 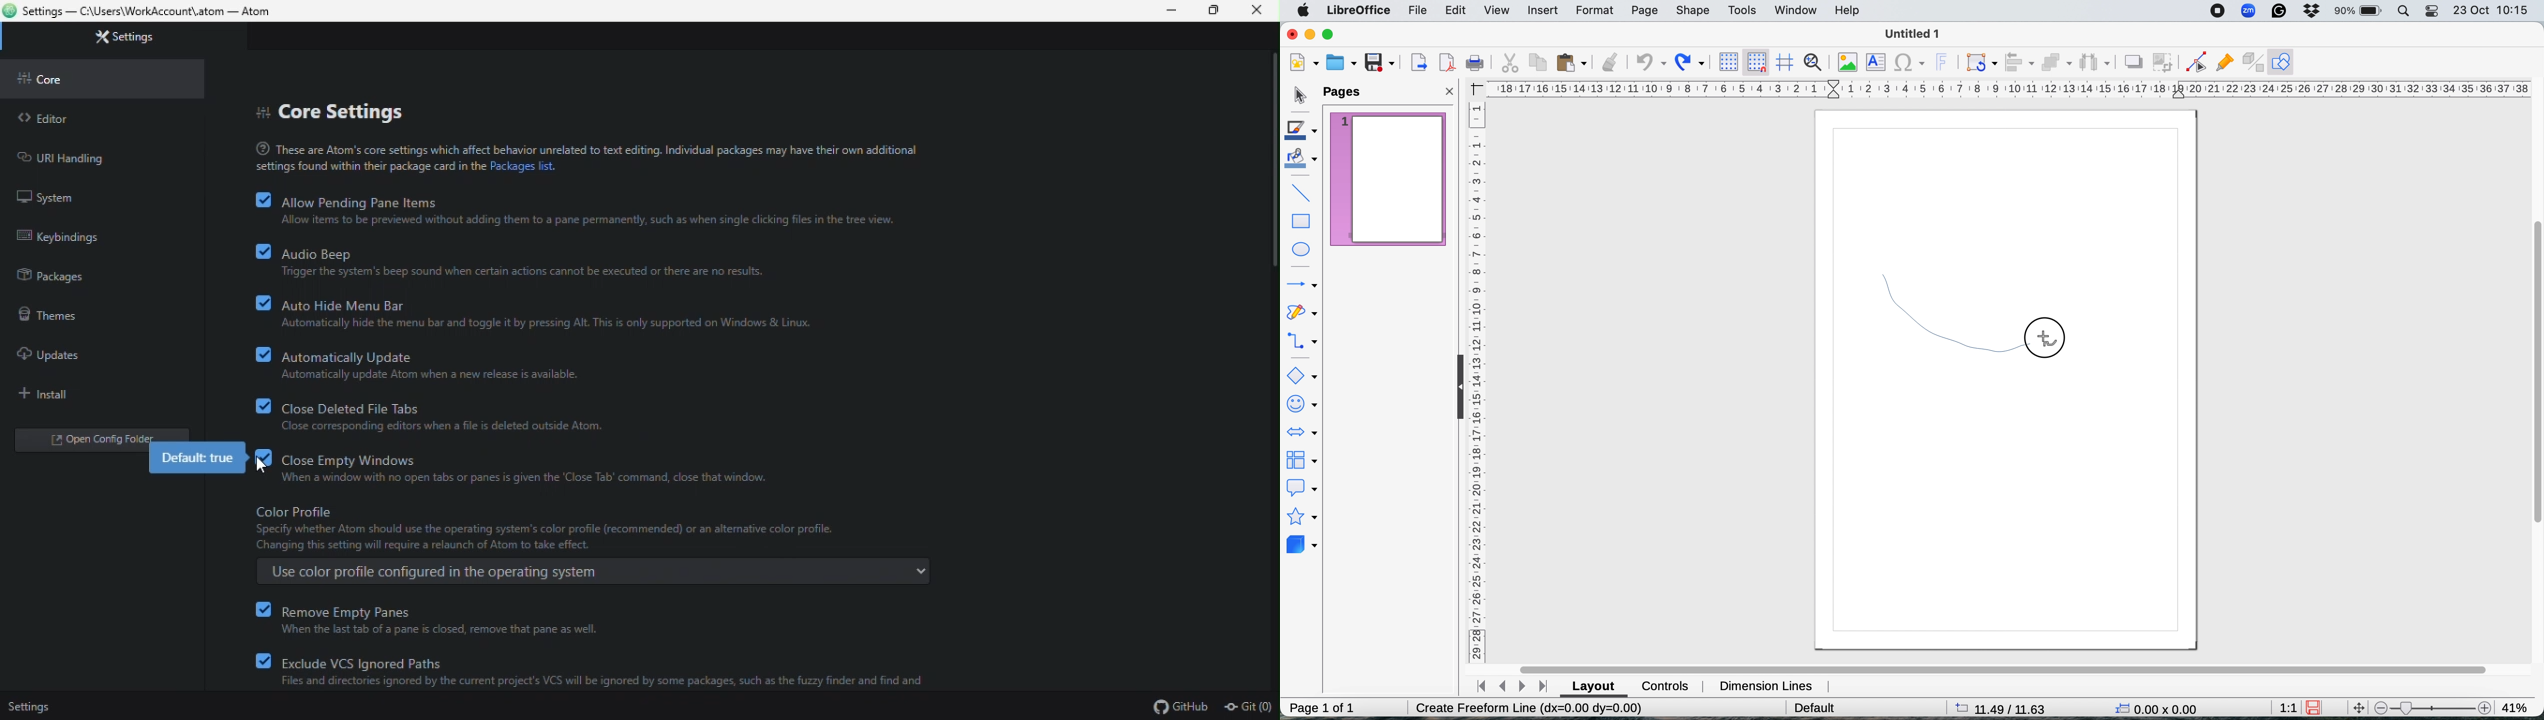 I want to click on draw freehand shape, so click(x=1949, y=317).